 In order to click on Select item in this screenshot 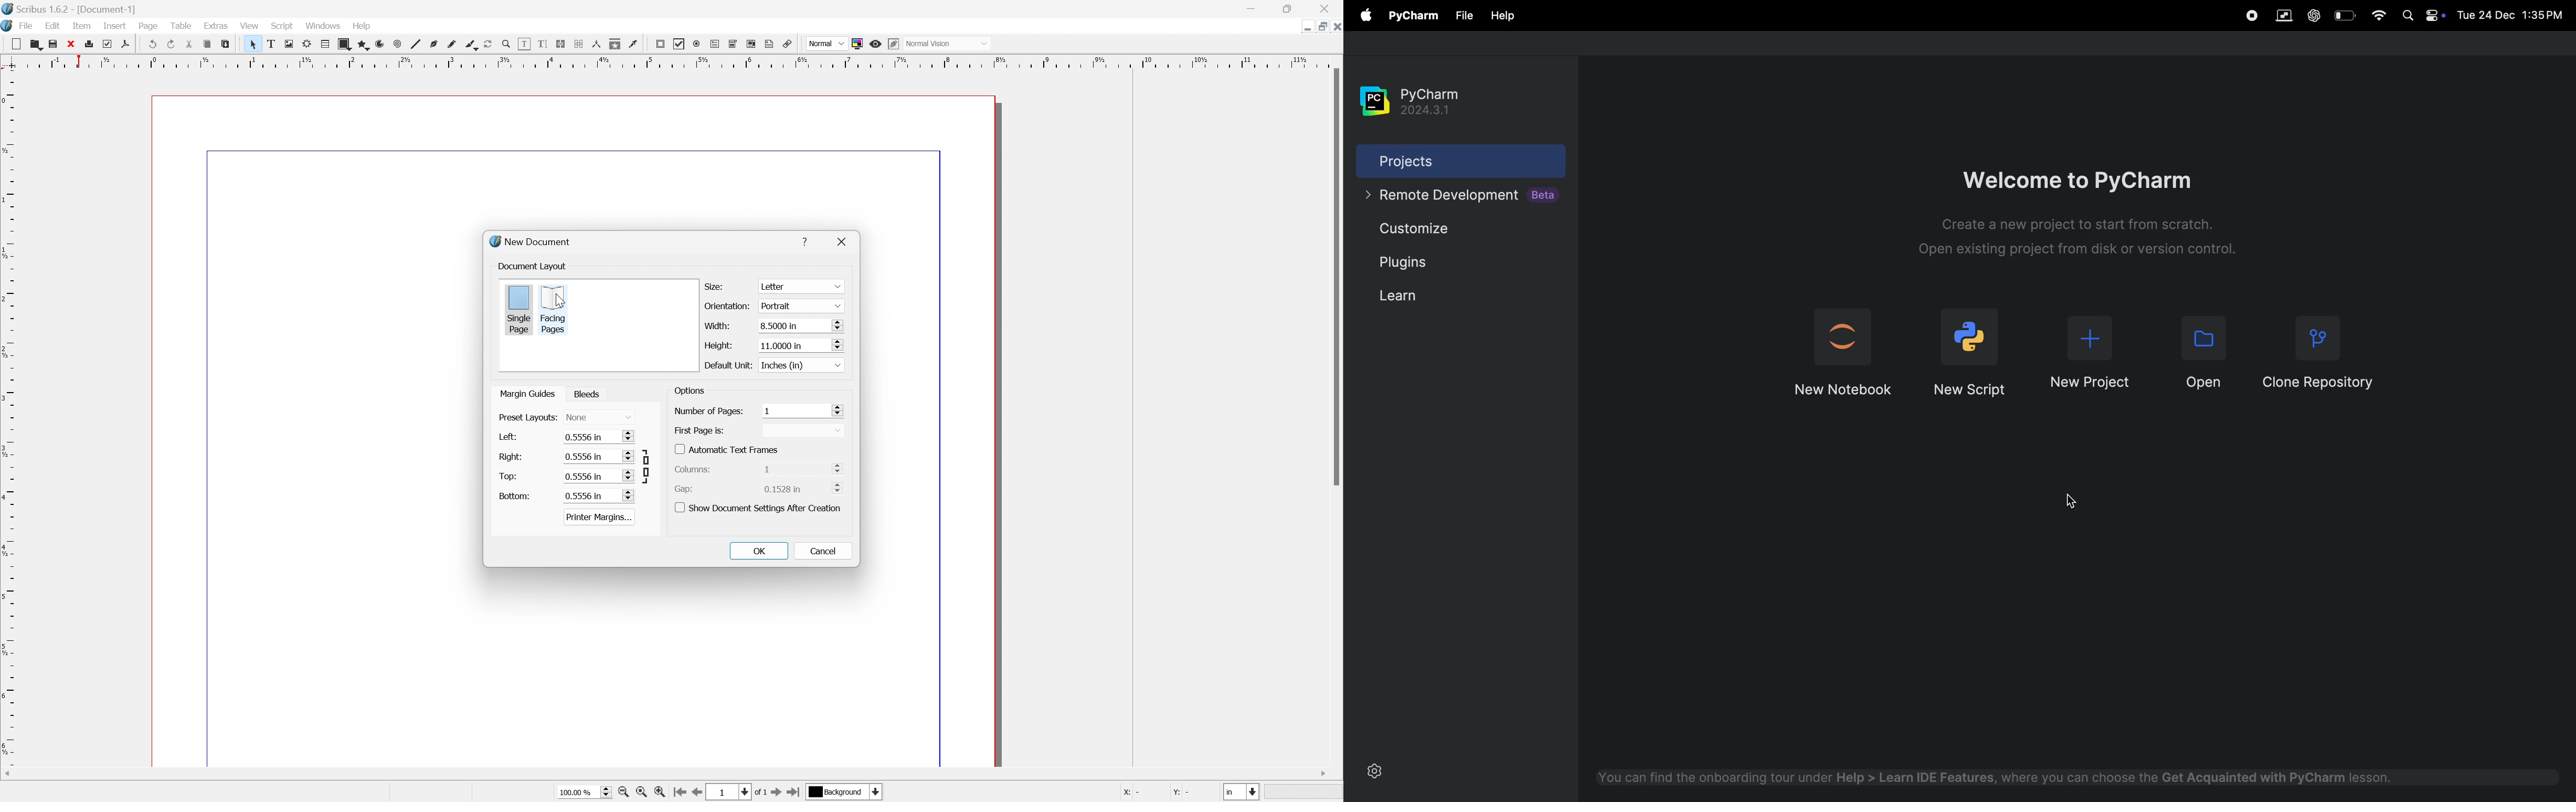, I will do `click(252, 44)`.